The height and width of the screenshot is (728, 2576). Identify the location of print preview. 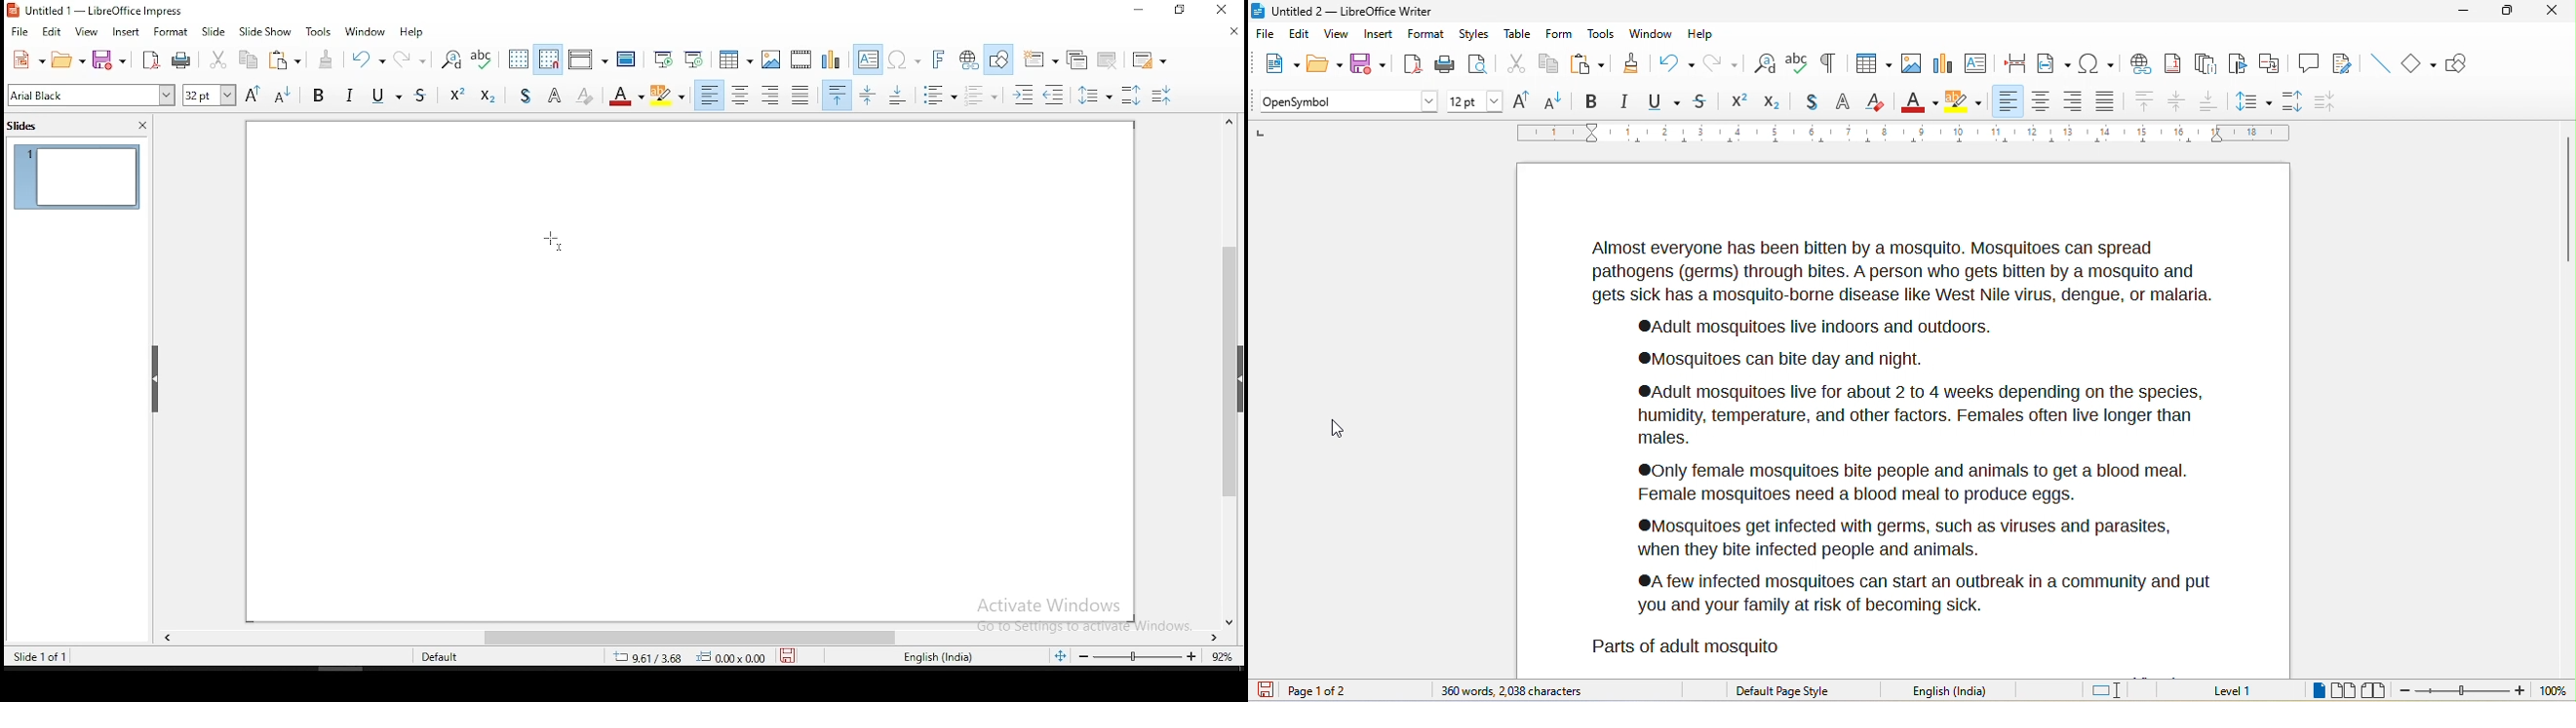
(1478, 66).